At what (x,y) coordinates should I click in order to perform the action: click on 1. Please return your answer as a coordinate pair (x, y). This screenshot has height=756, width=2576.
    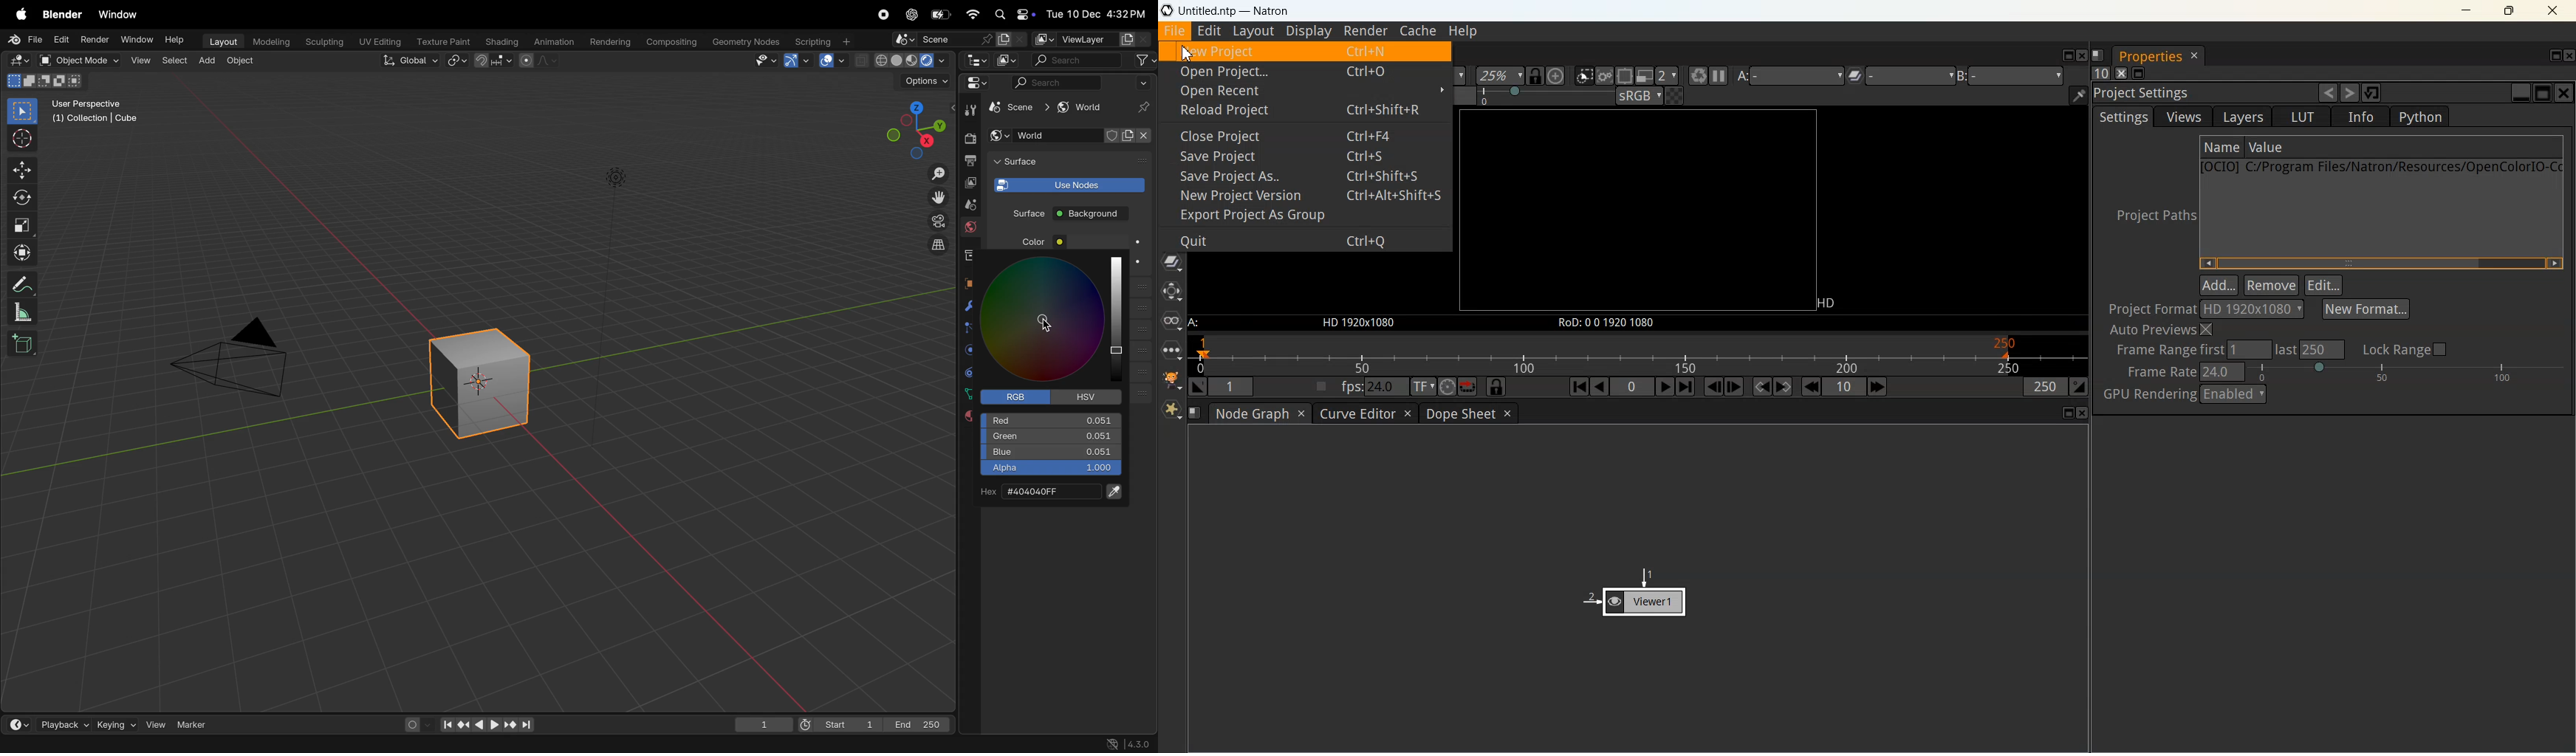
    Looking at the image, I should click on (763, 723).